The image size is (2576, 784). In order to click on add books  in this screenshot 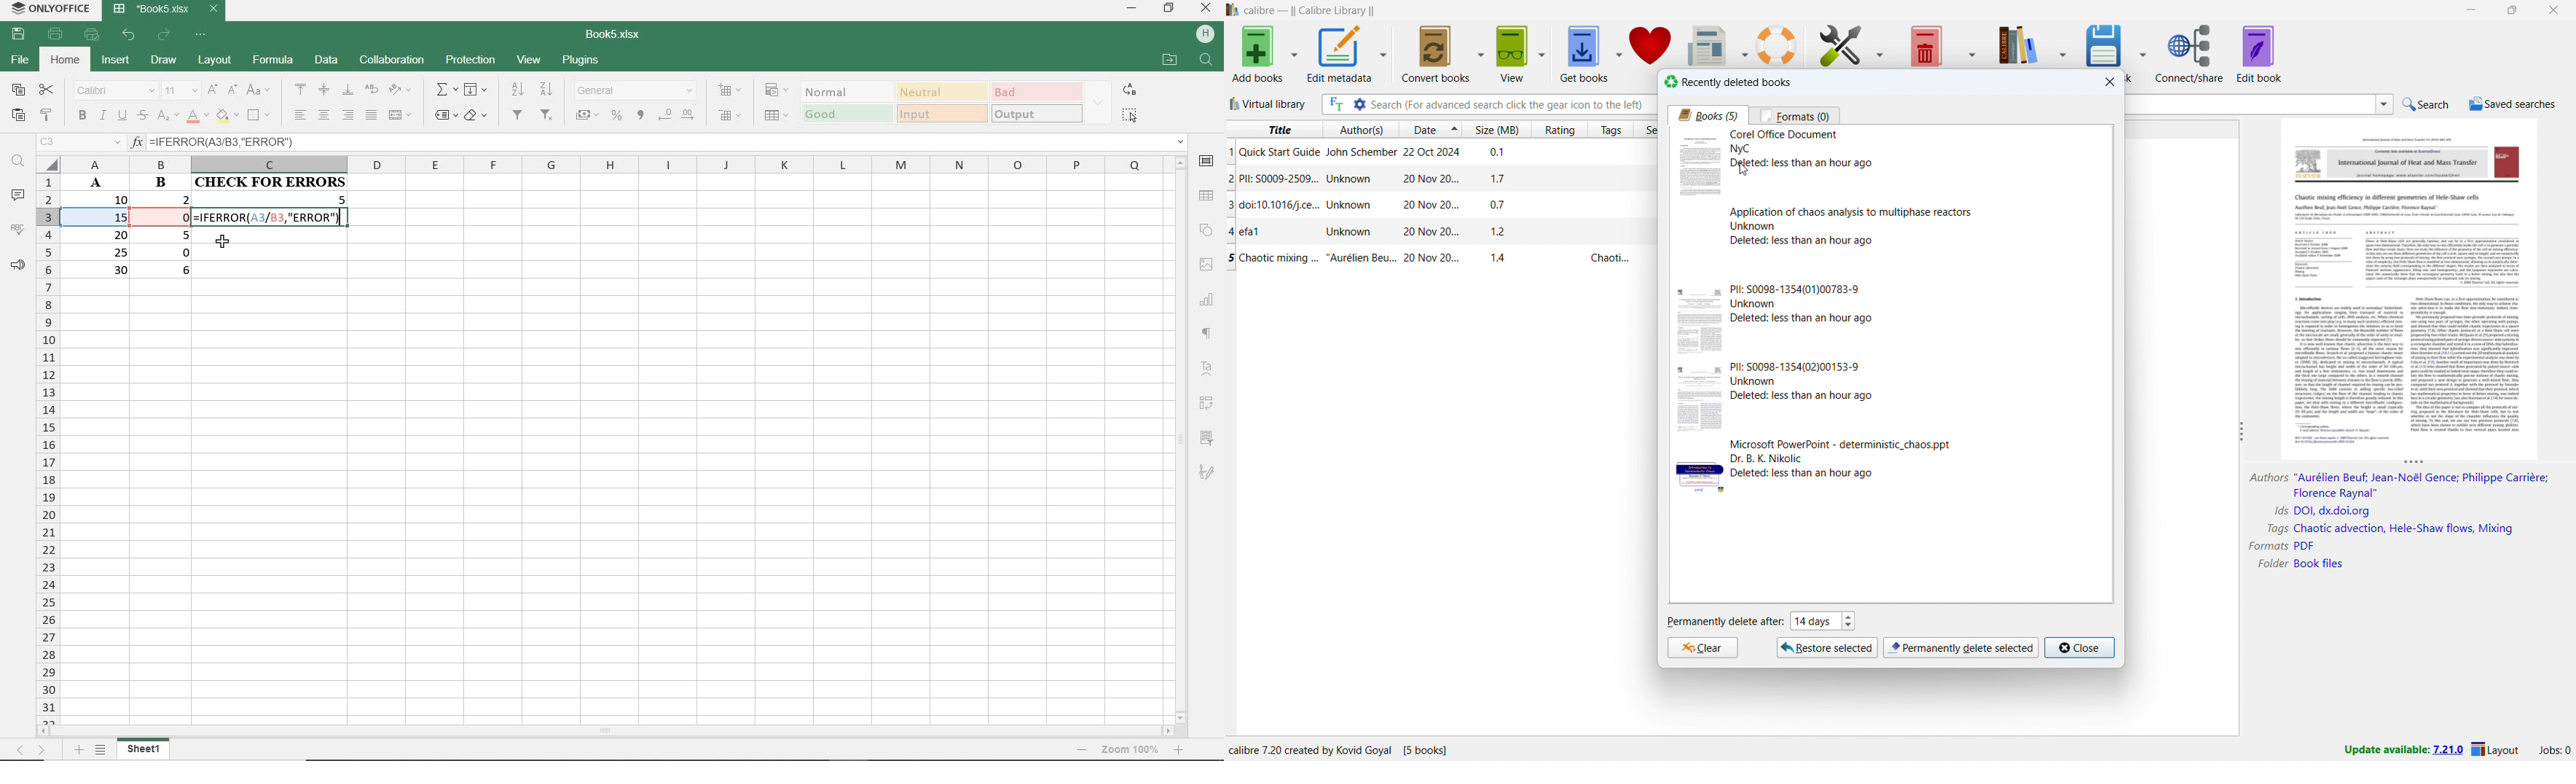, I will do `click(1258, 54)`.